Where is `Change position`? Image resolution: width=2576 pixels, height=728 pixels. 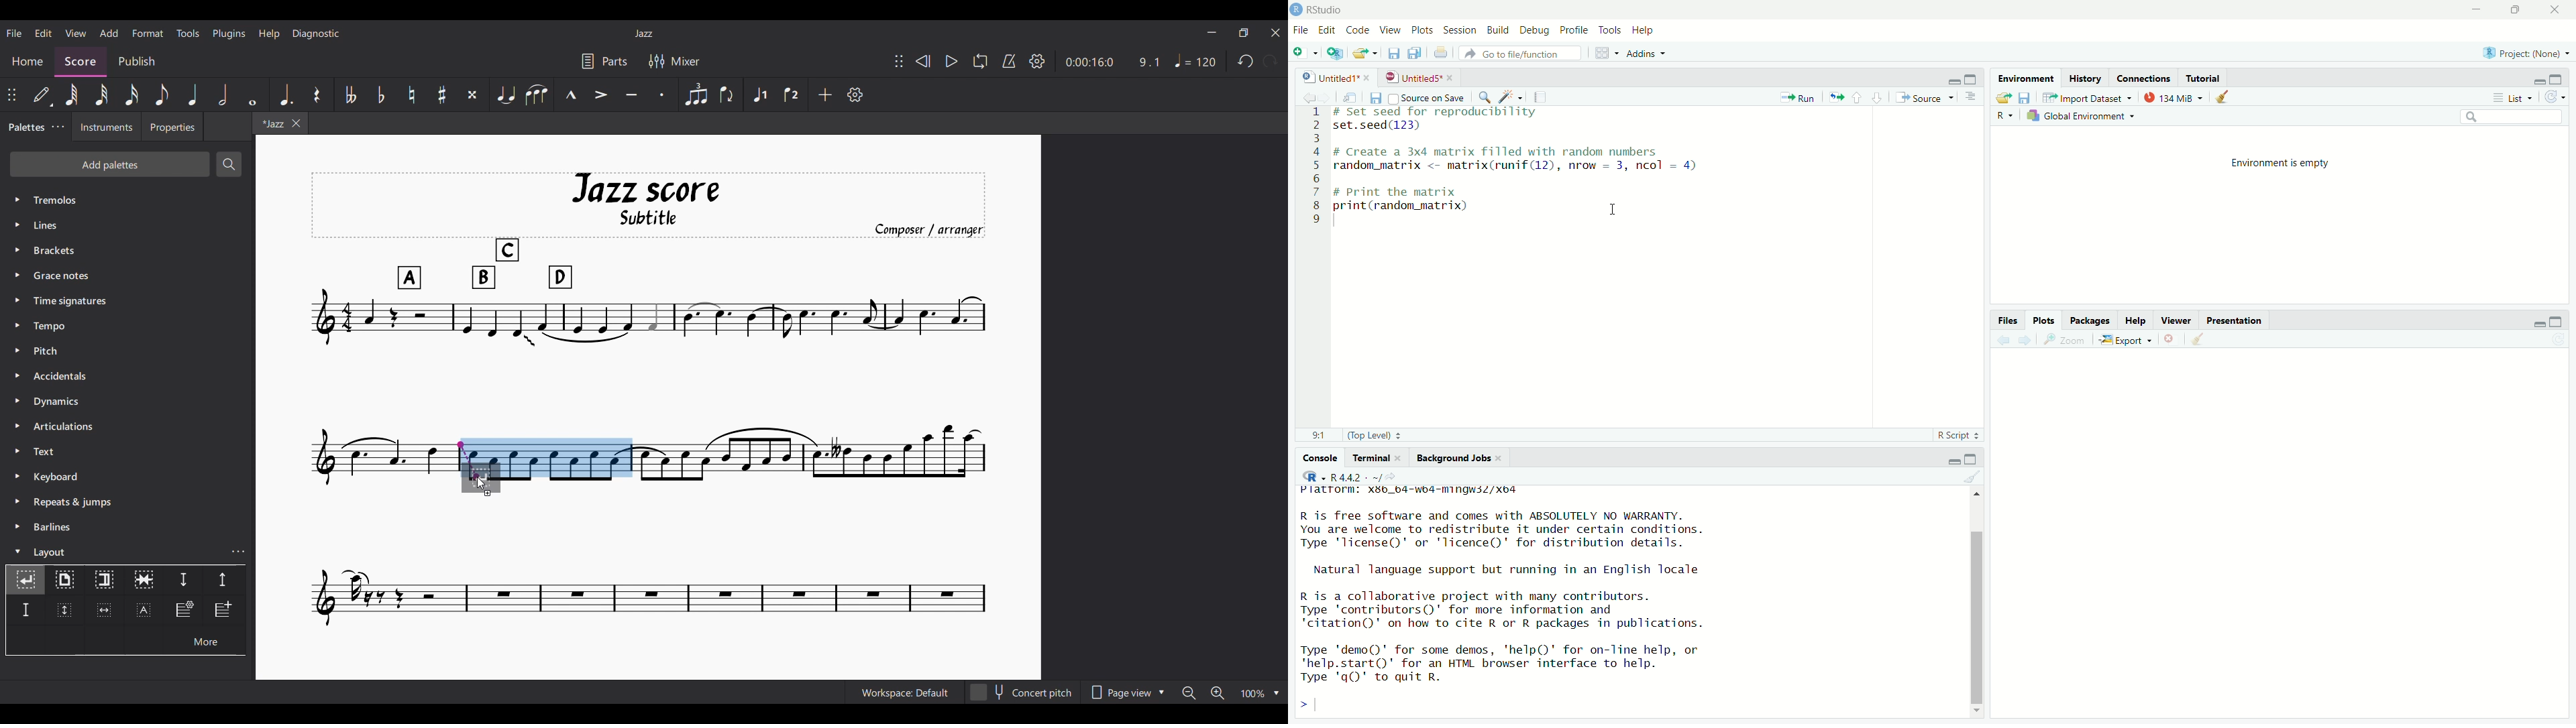
Change position is located at coordinates (11, 95).